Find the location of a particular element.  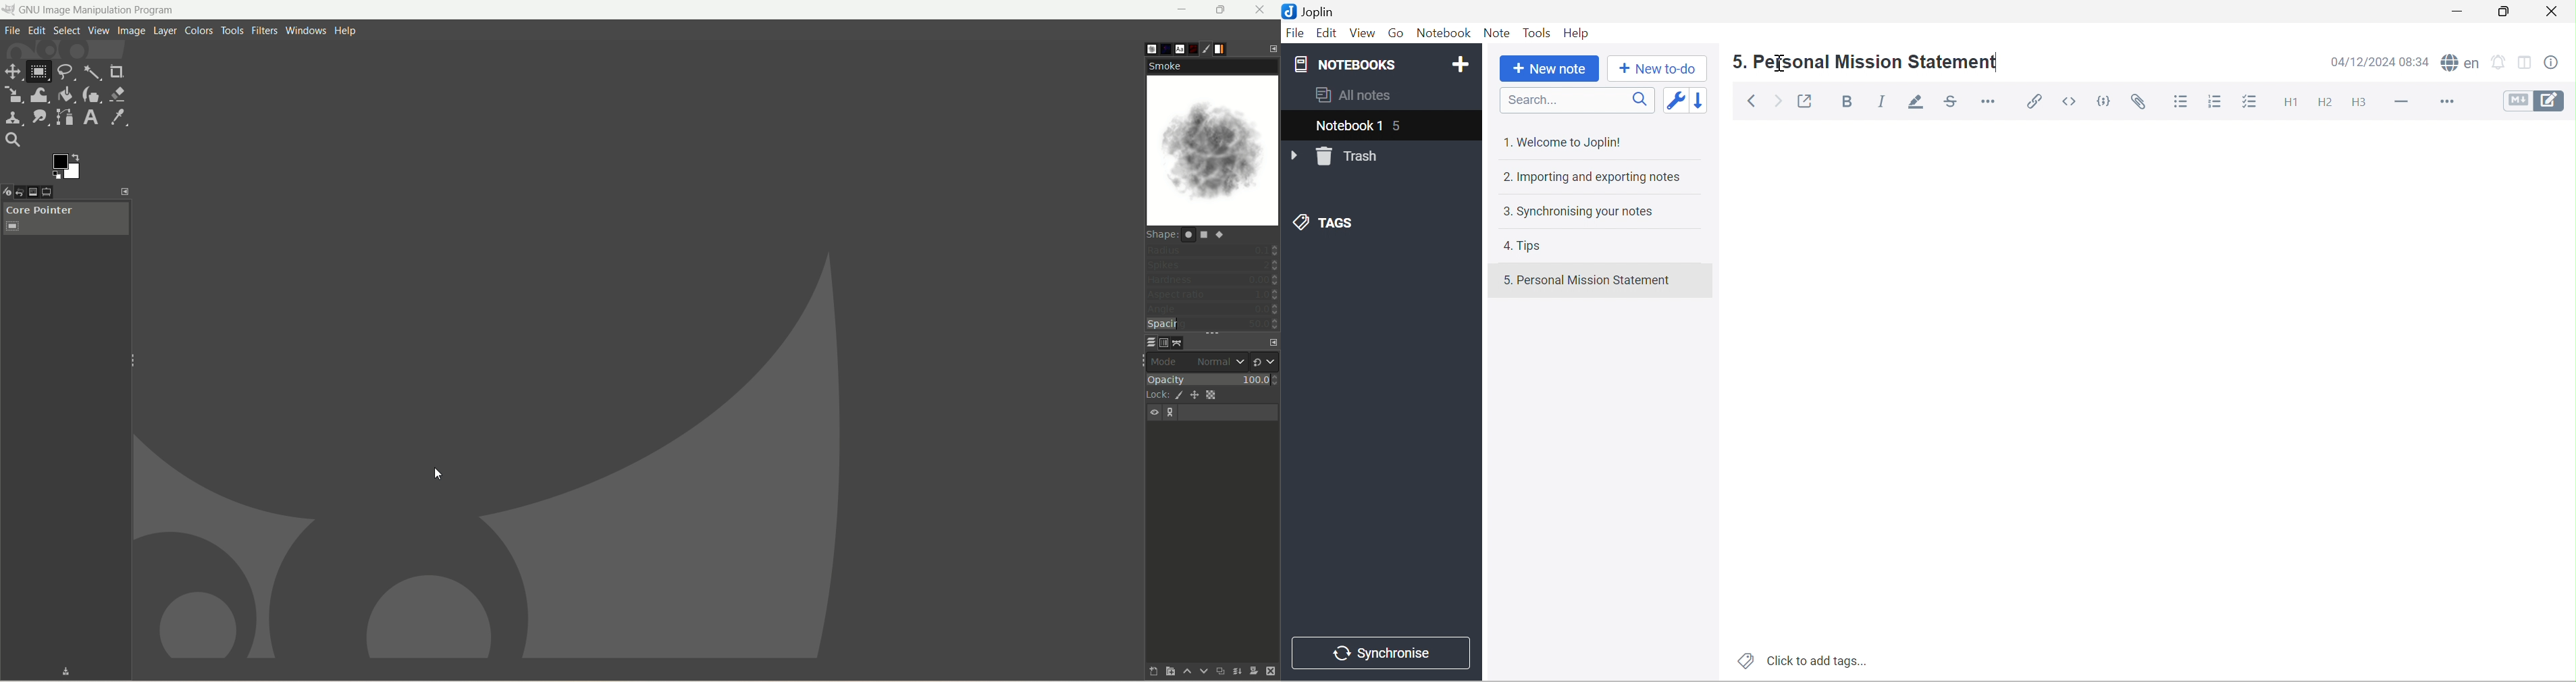

brush editor is located at coordinates (1212, 49).